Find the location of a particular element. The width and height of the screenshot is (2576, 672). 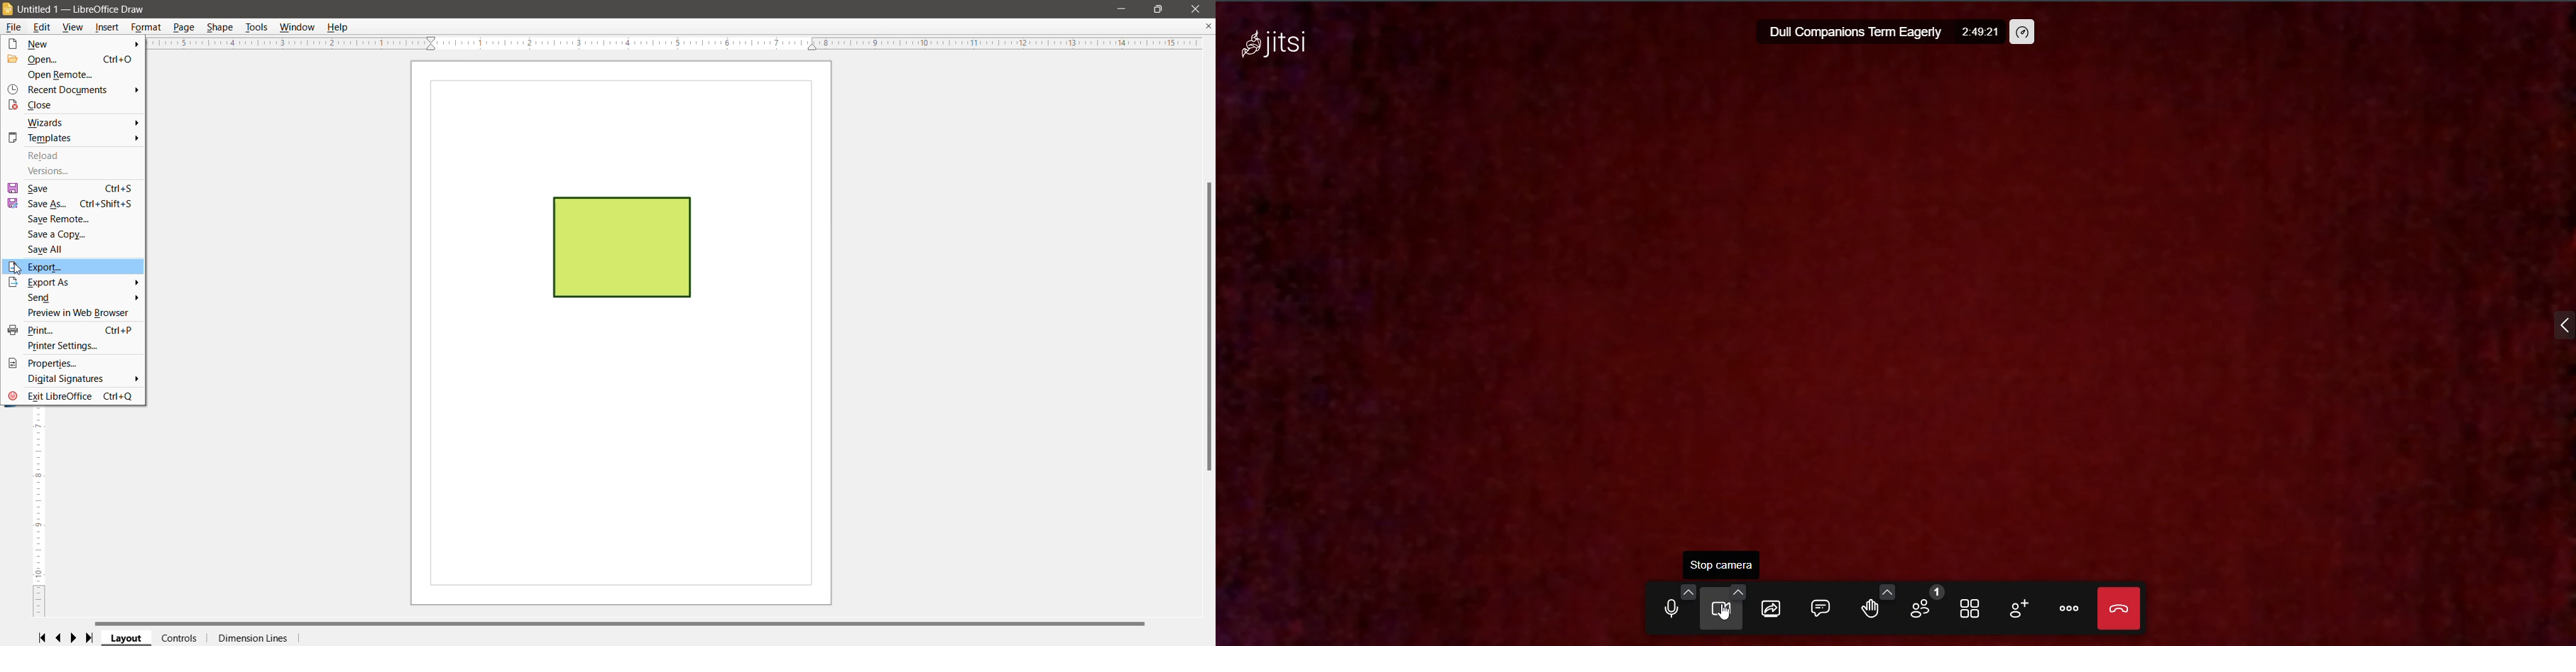

Document Title - Application Name is located at coordinates (85, 10).